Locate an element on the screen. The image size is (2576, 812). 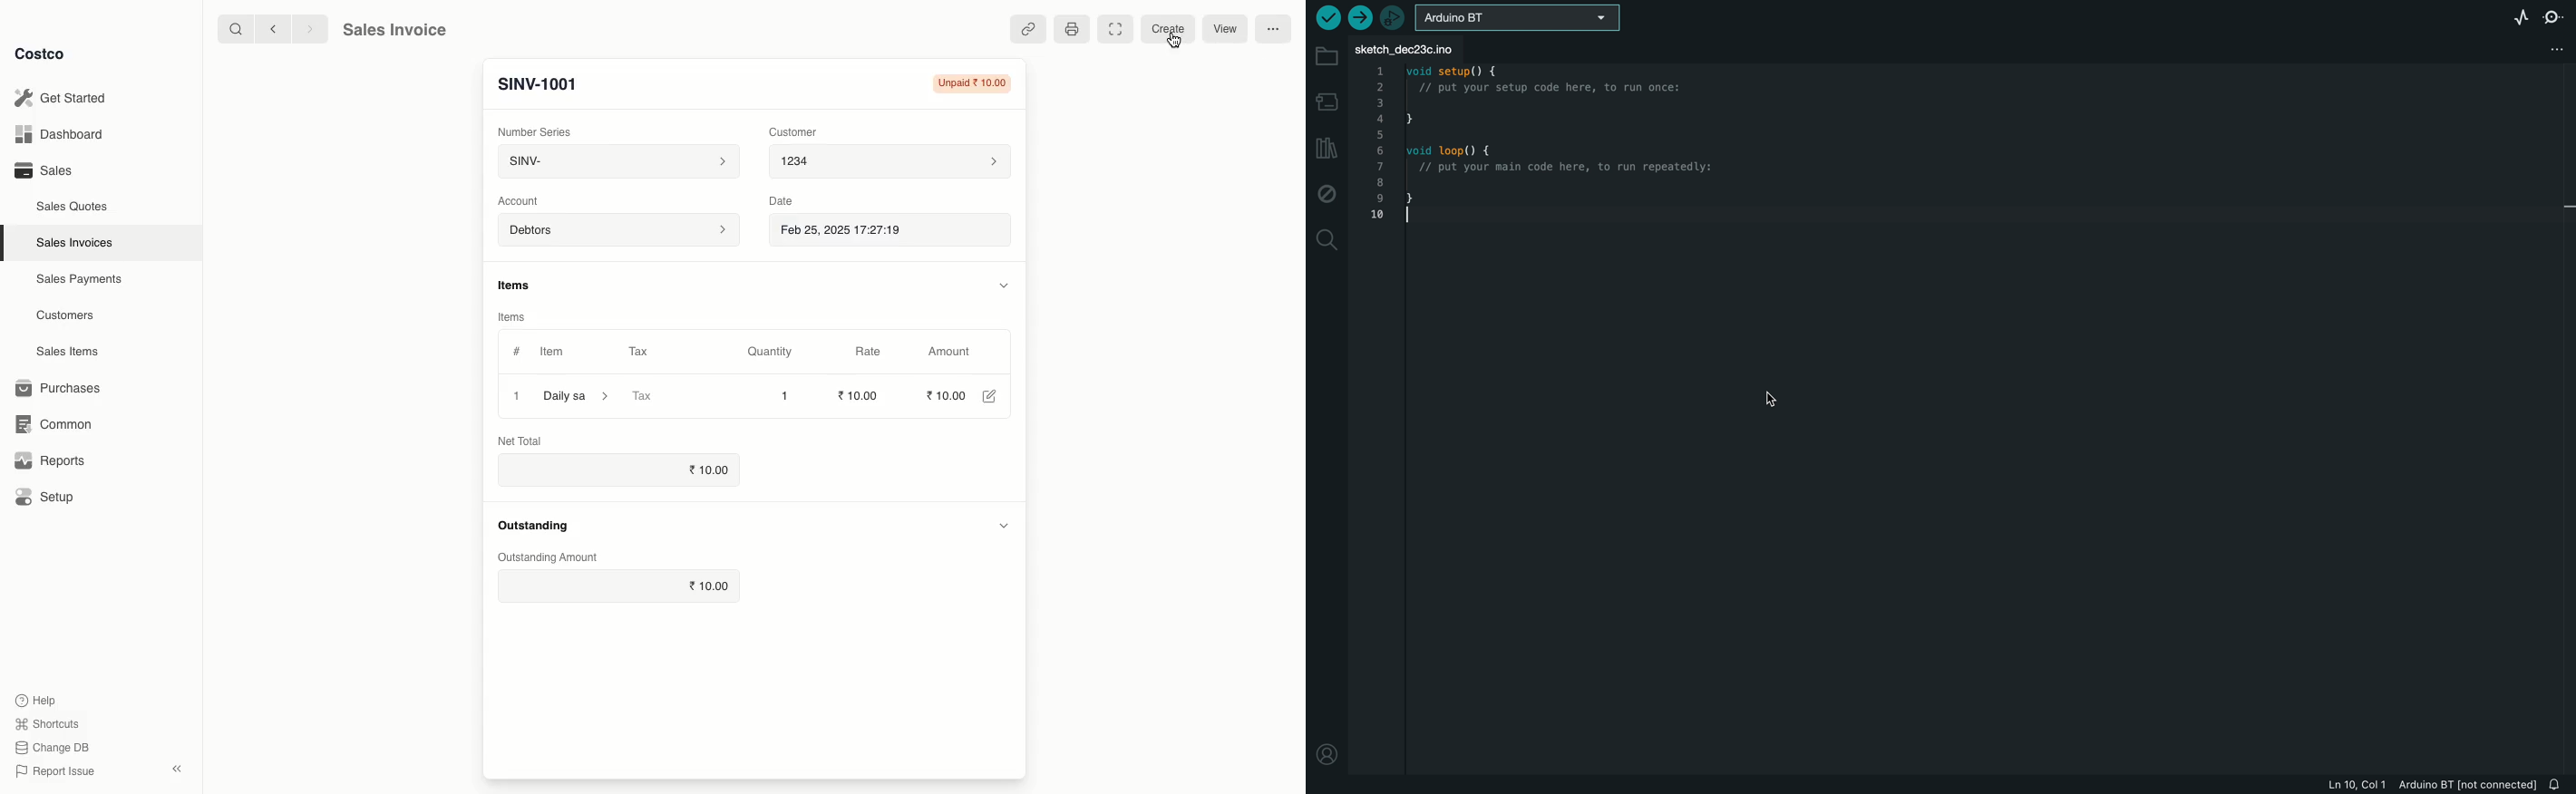
Feb 25, 2025 17:27:19 is located at coordinates (853, 232).